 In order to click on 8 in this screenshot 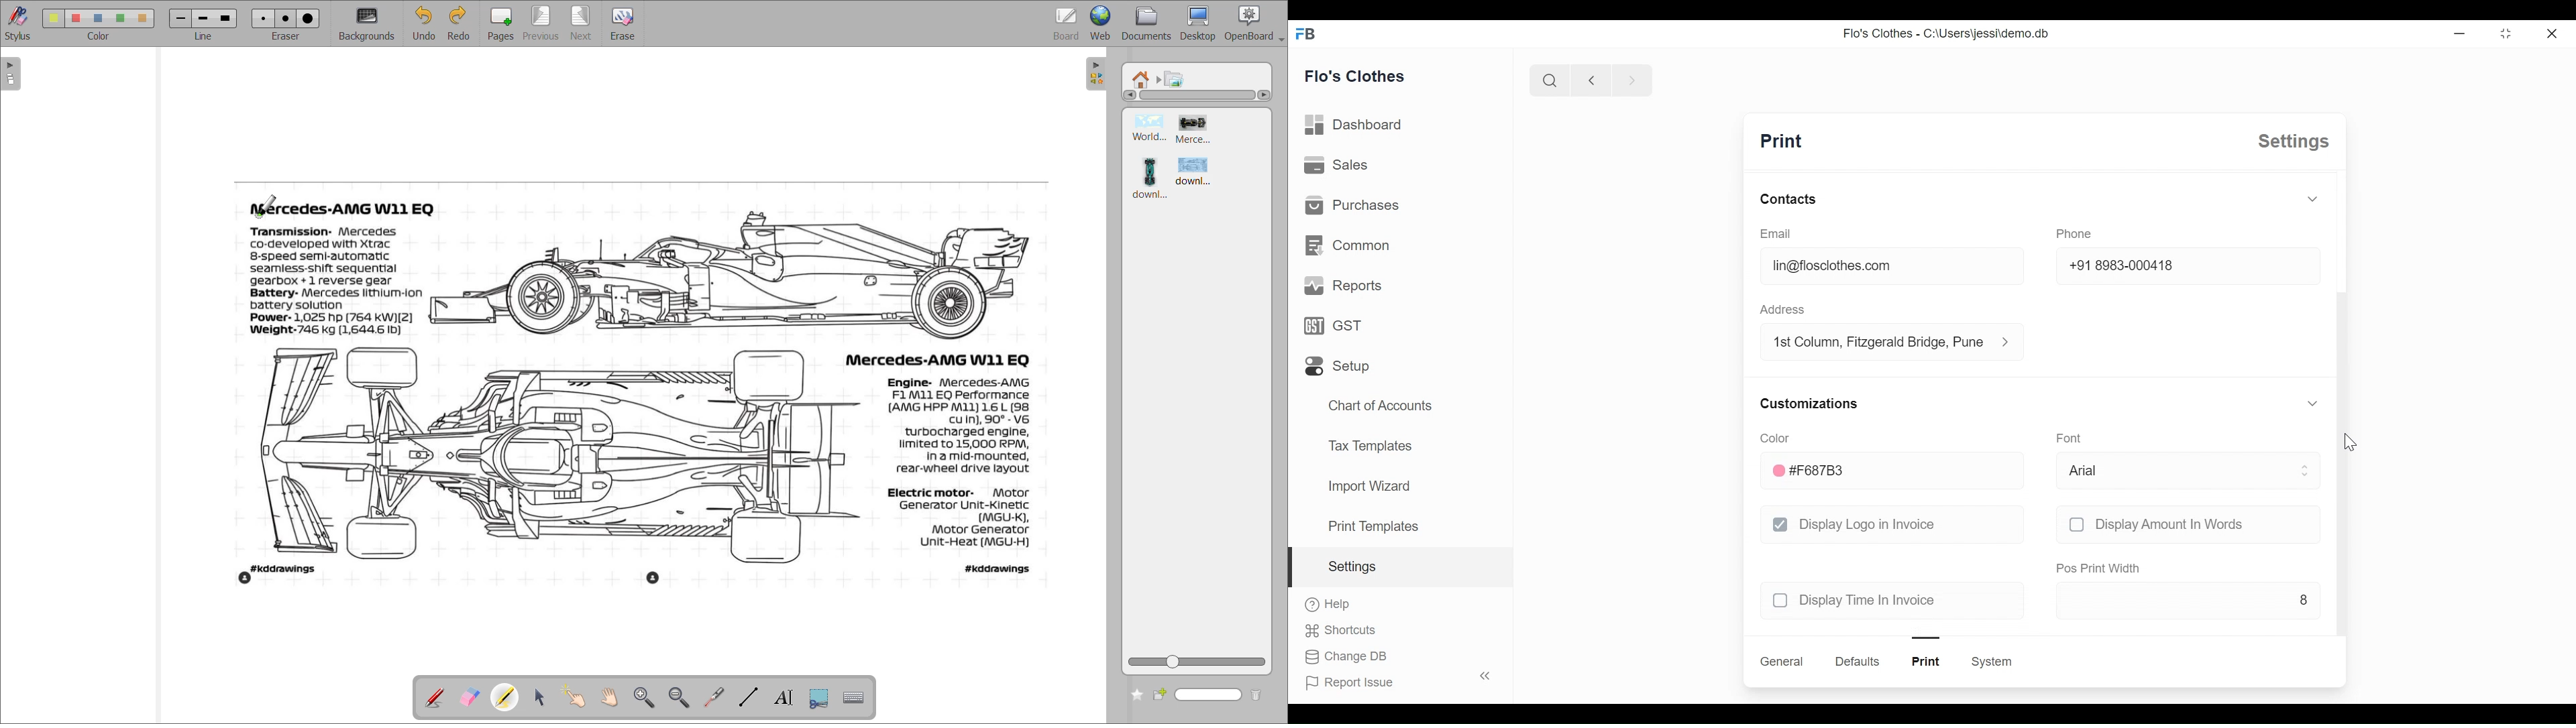, I will do `click(2188, 599)`.